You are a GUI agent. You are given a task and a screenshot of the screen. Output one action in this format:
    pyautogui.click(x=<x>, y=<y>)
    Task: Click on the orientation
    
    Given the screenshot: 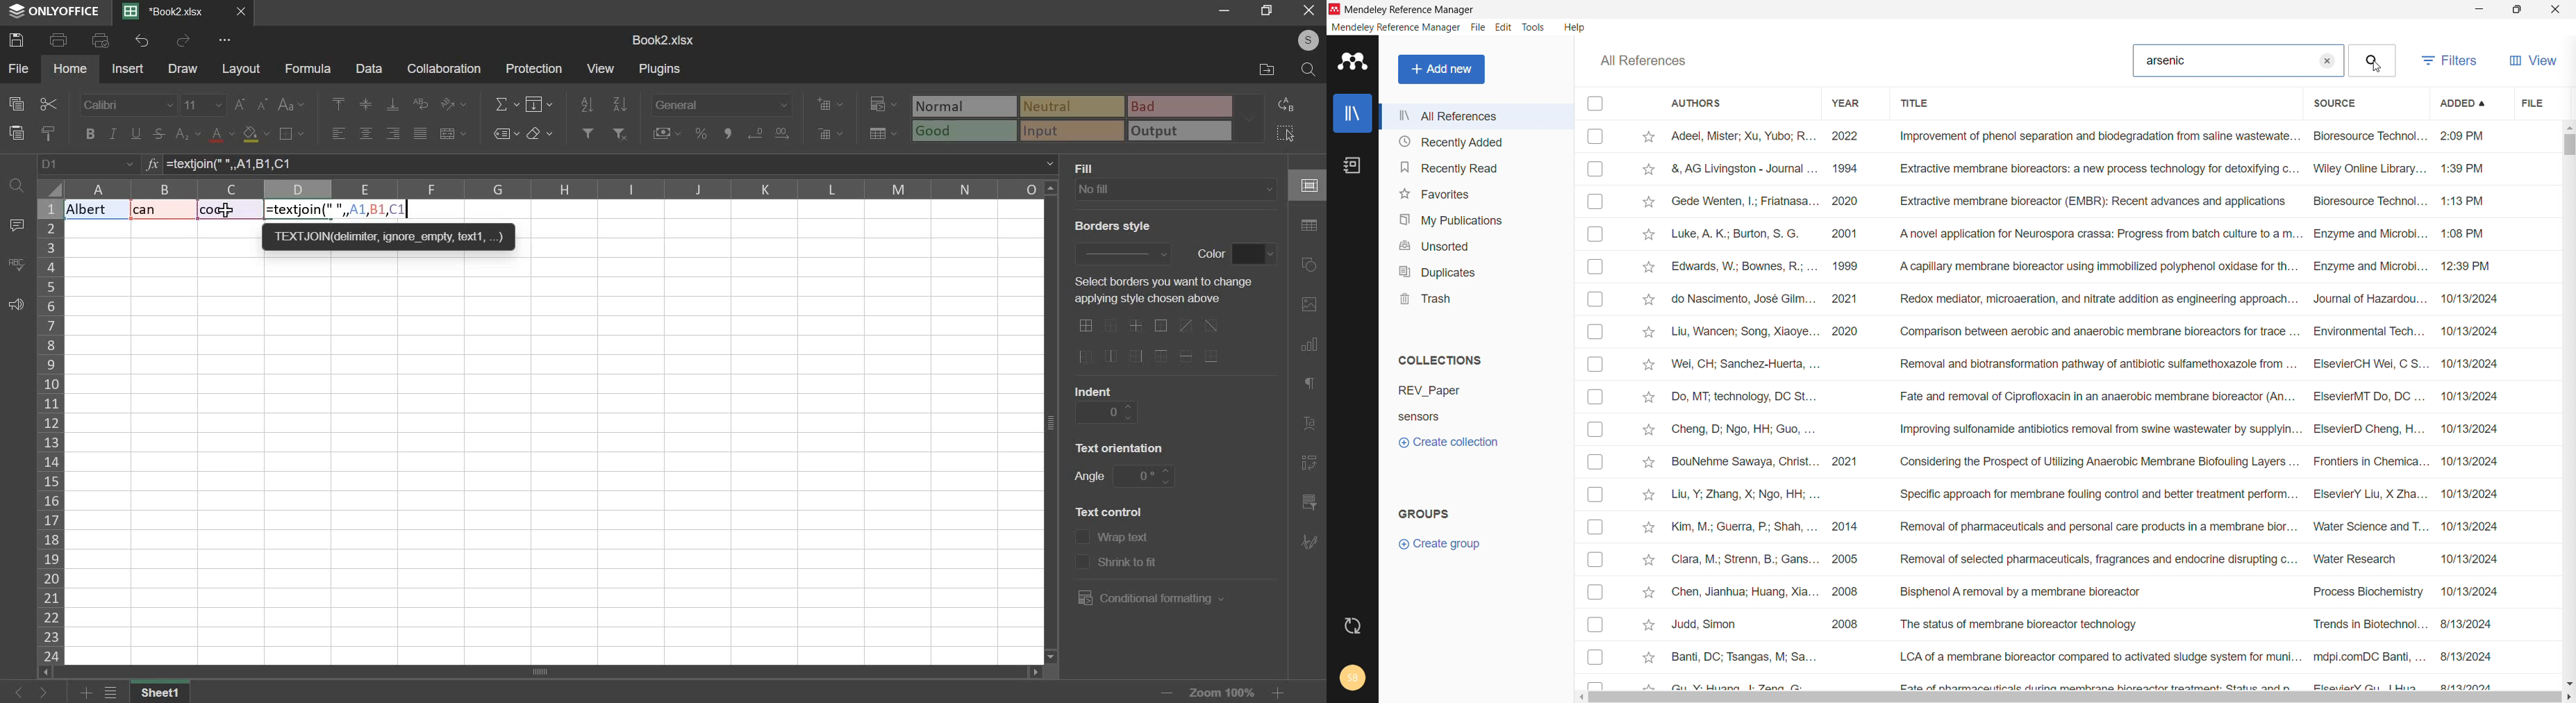 What is the action you would take?
    pyautogui.click(x=454, y=104)
    